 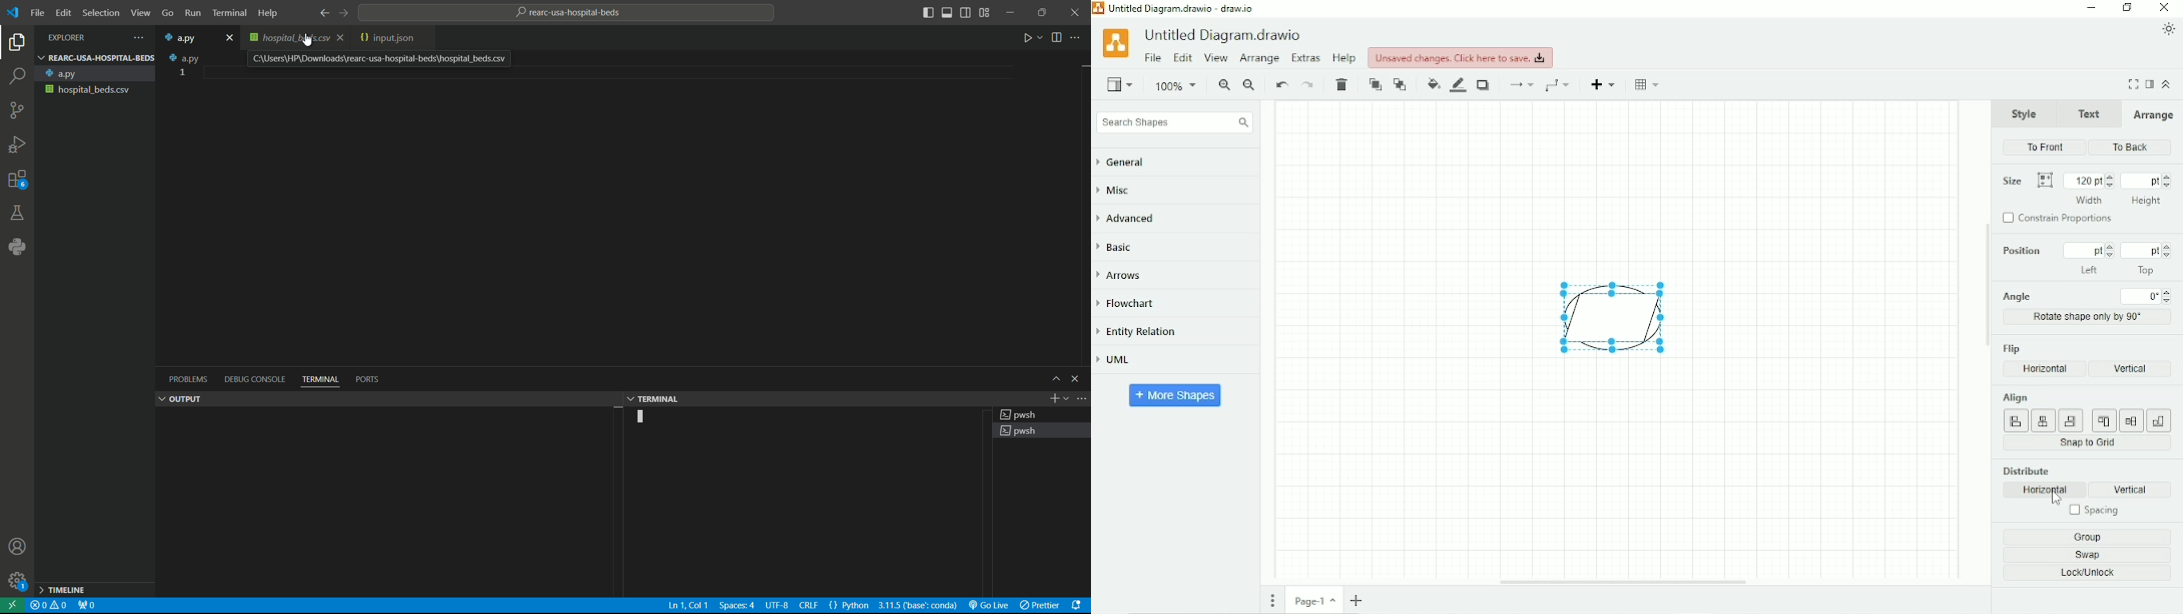 I want to click on setting, so click(x=16, y=581).